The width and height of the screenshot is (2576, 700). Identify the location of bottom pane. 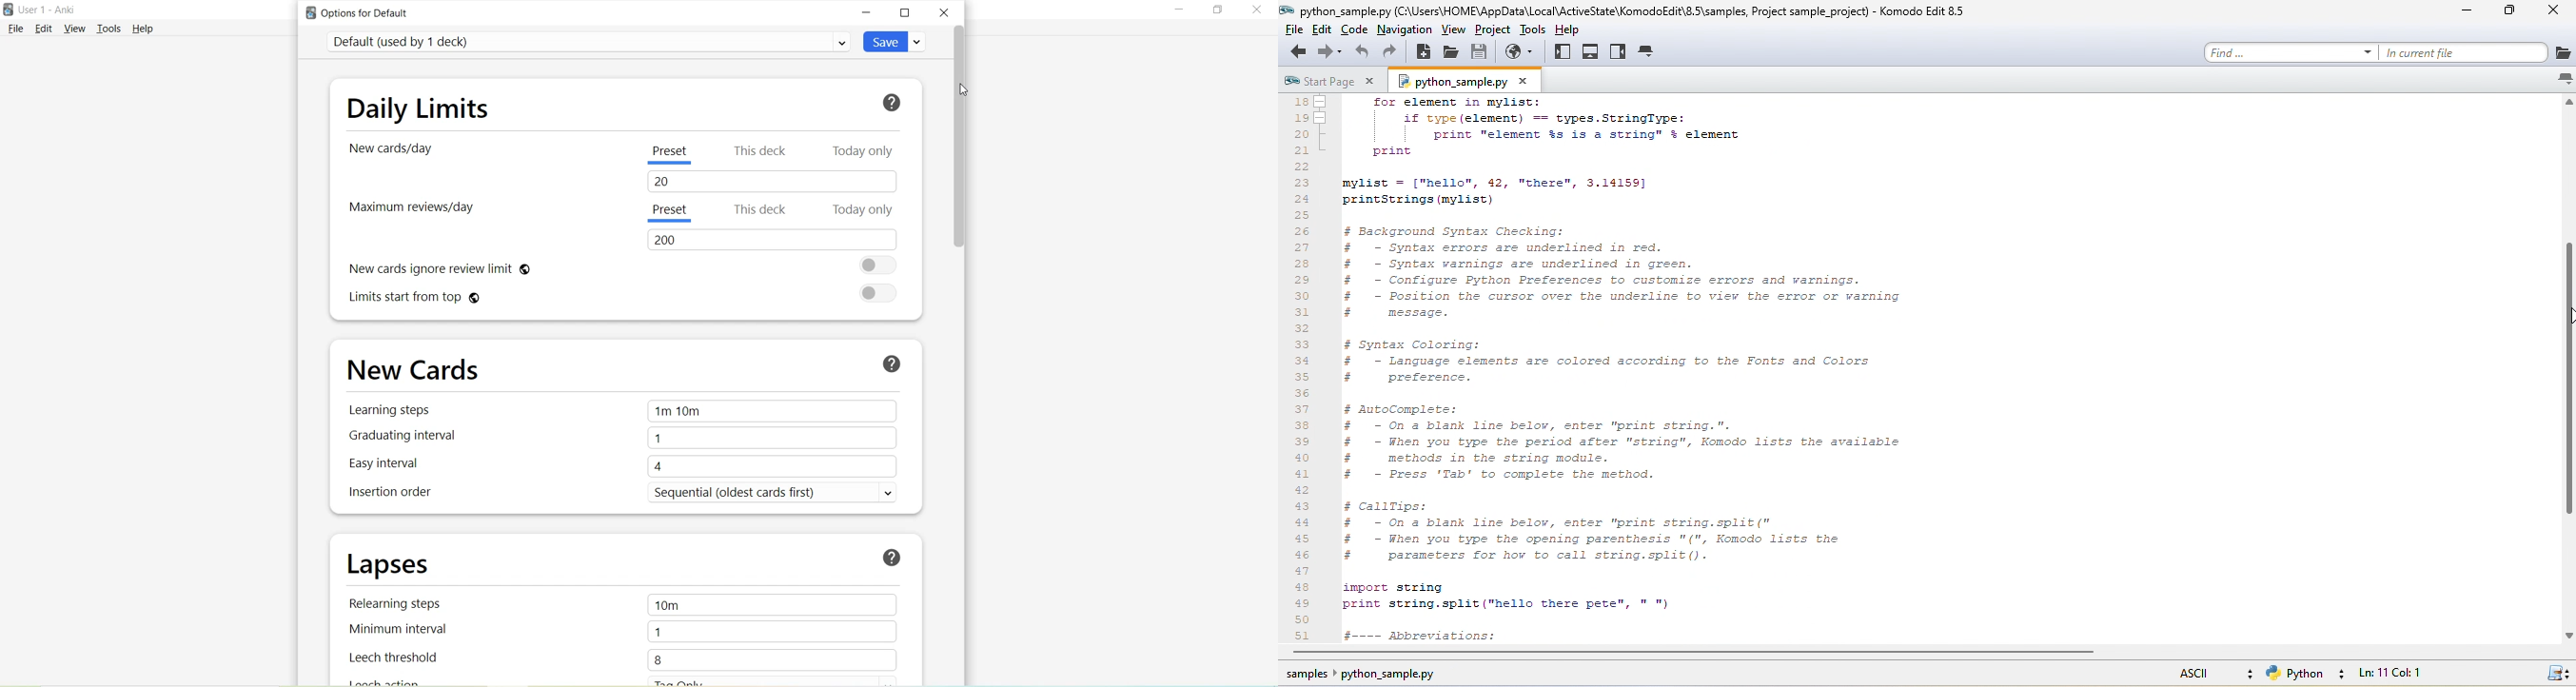
(1591, 52).